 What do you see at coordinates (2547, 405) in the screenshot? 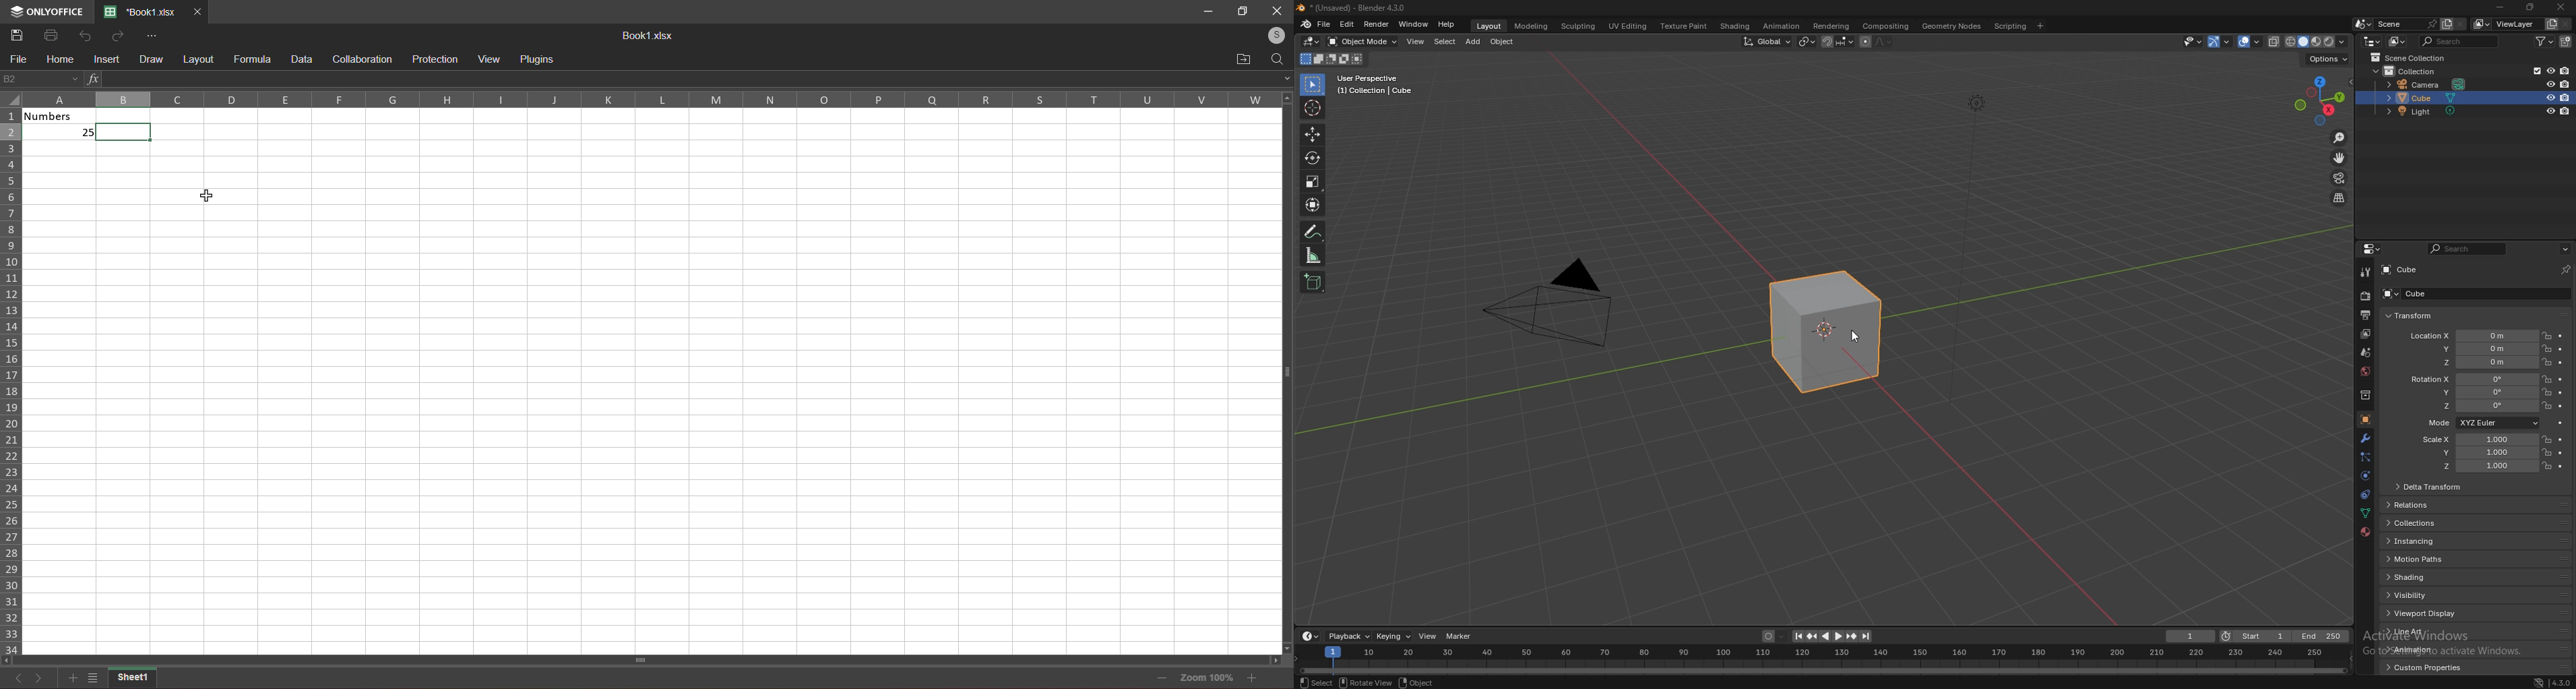
I see `lock location` at bounding box center [2547, 405].